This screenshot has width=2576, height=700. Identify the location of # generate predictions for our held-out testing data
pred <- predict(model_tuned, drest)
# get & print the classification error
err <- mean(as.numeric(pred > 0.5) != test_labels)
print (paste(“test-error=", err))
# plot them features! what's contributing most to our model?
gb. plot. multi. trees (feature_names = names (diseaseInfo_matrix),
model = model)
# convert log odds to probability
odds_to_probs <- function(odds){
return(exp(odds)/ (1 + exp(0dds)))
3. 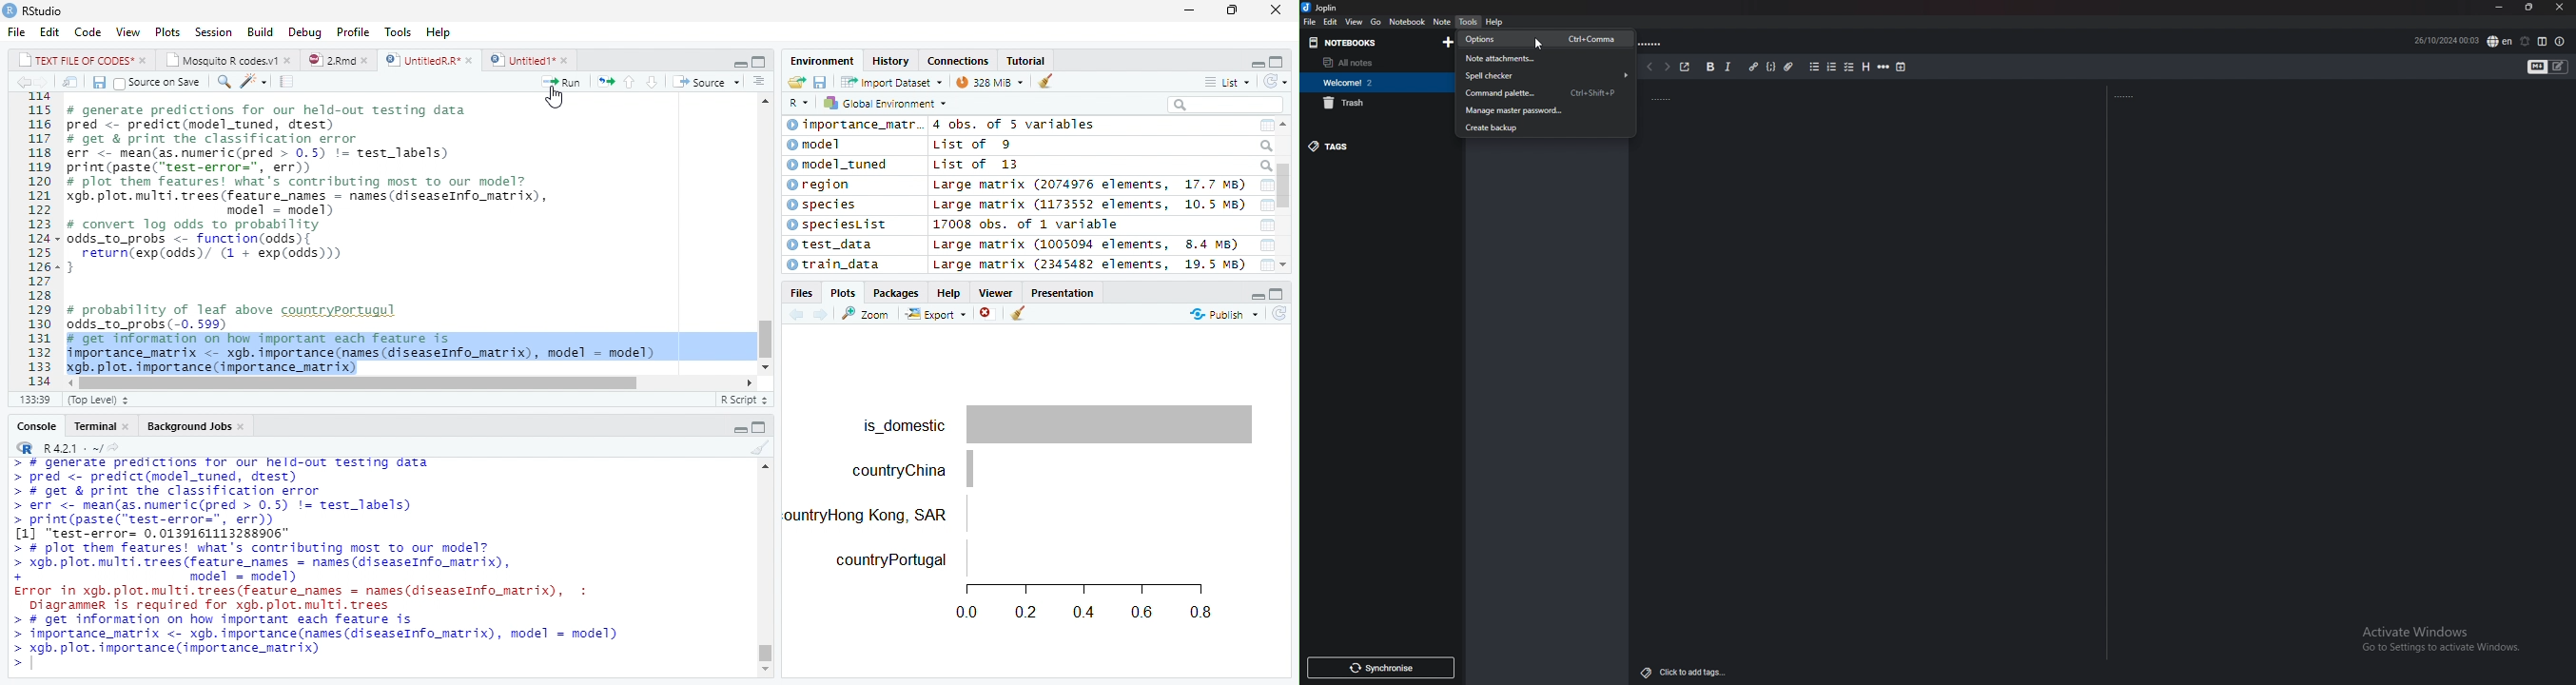
(318, 194).